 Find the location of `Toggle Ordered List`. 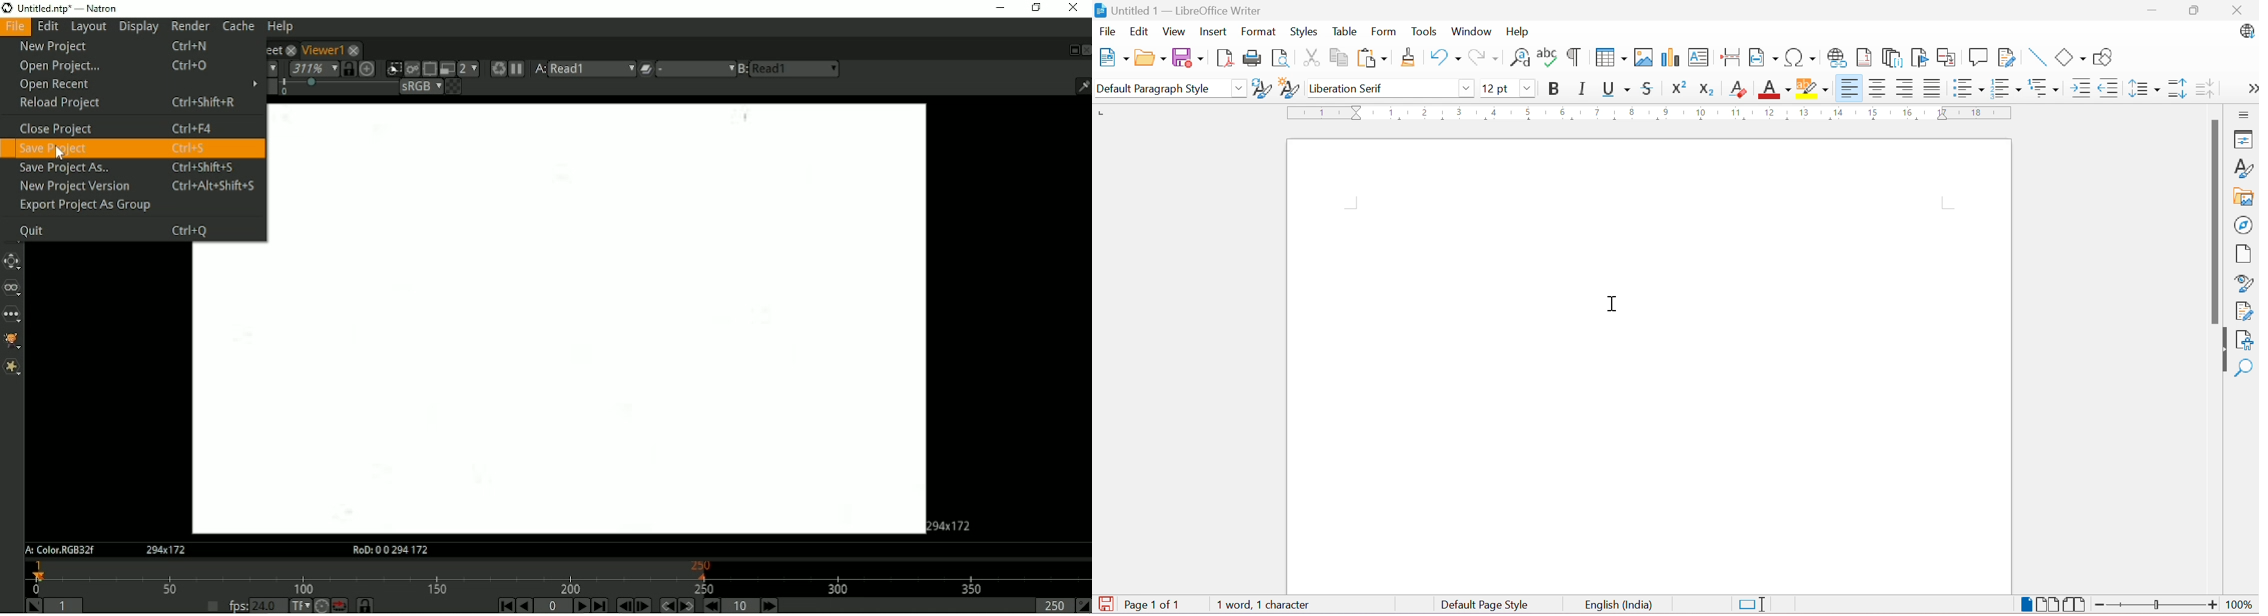

Toggle Ordered List is located at coordinates (2004, 87).